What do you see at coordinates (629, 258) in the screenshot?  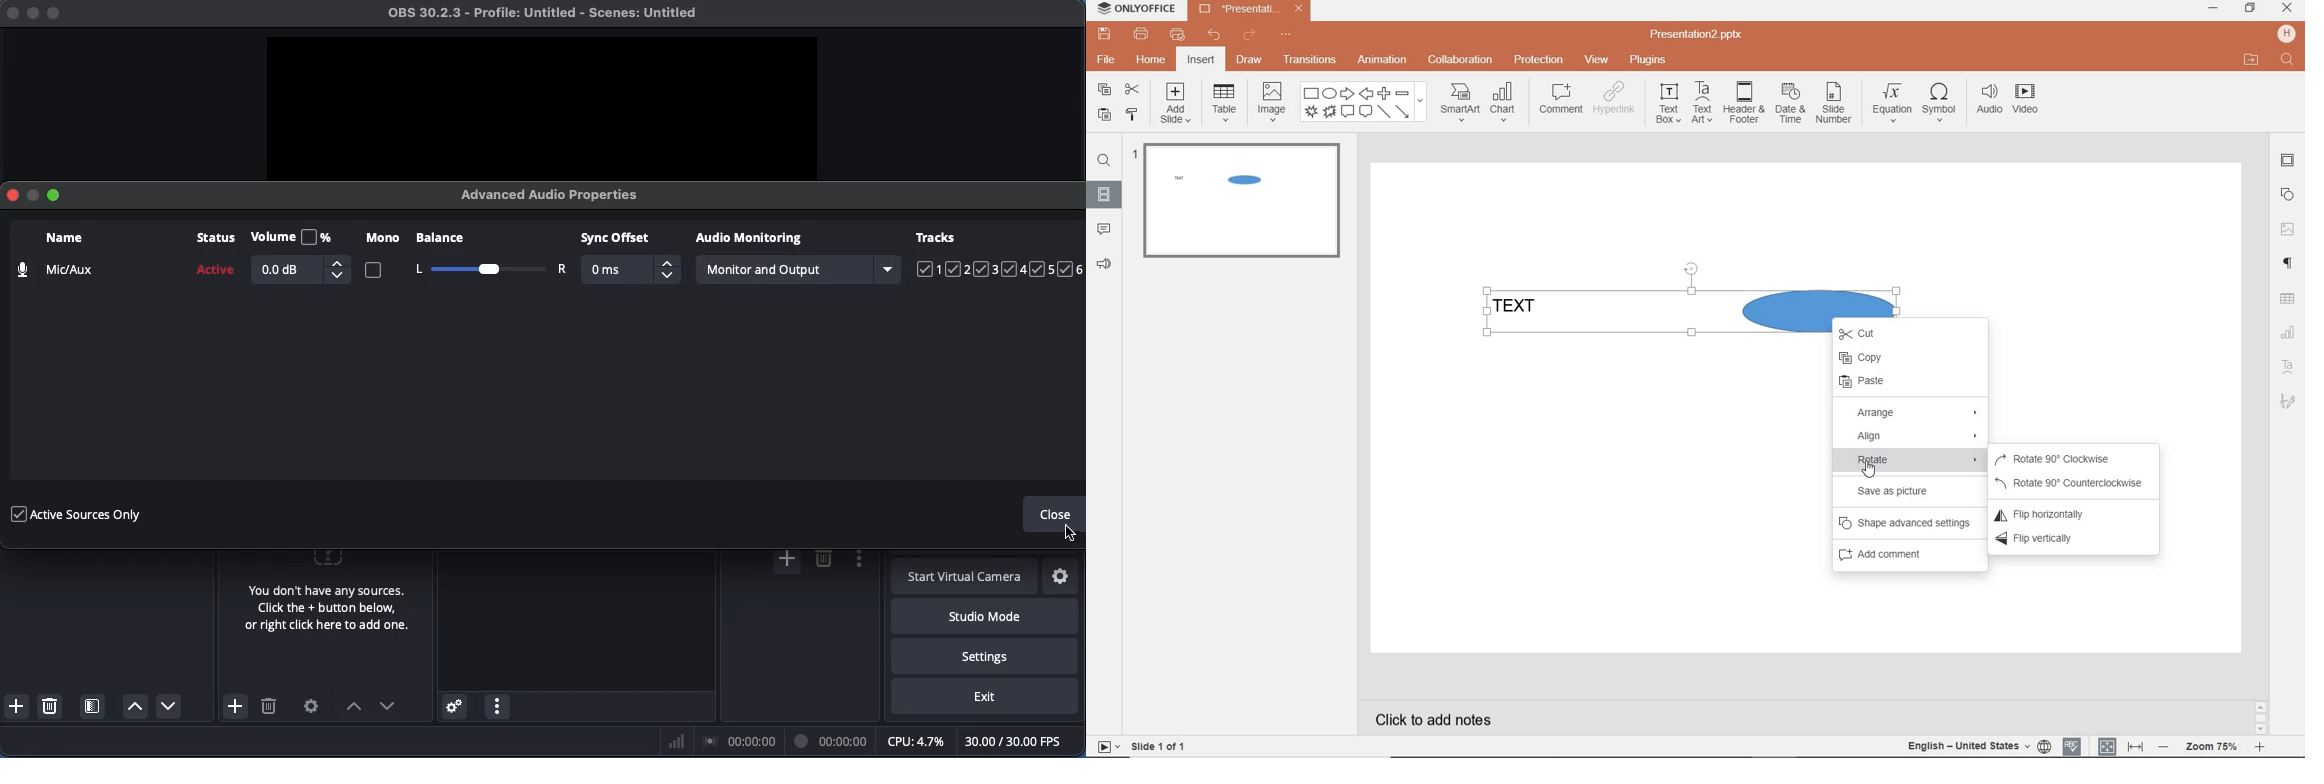 I see `Sync offset` at bounding box center [629, 258].